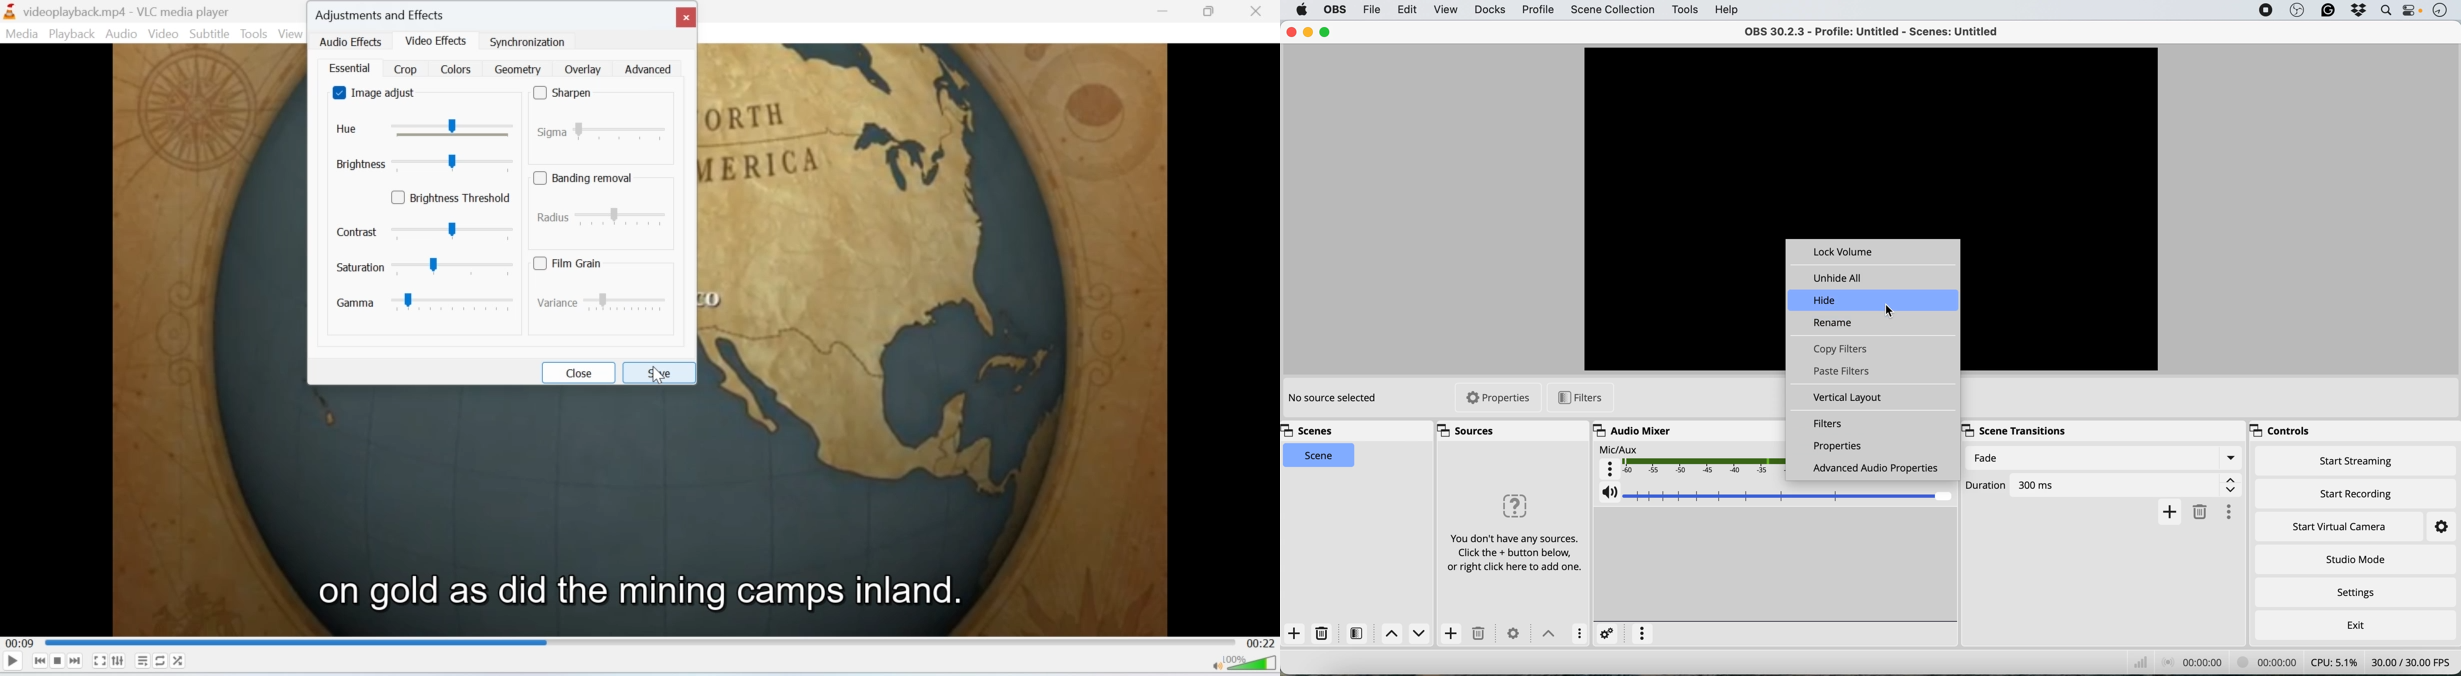 This screenshot has height=700, width=2464. I want to click on scene transitions, so click(2017, 431).